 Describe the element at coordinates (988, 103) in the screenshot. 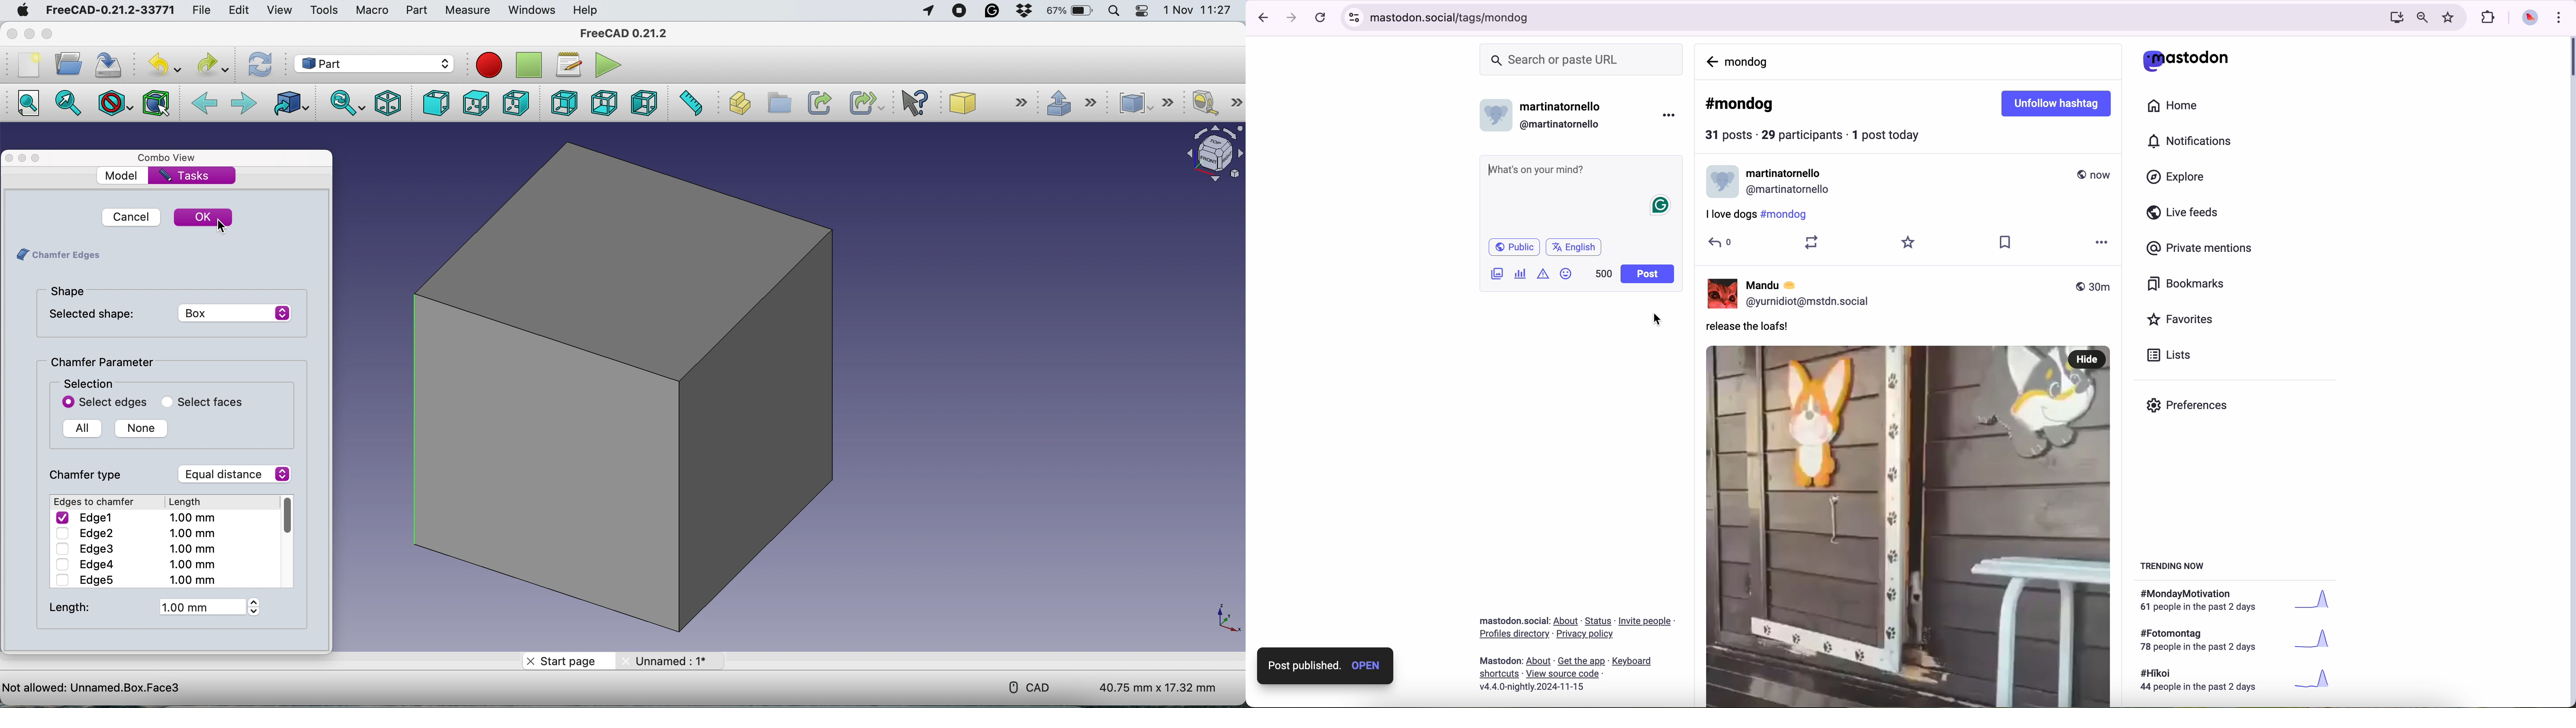

I see `sube` at that location.